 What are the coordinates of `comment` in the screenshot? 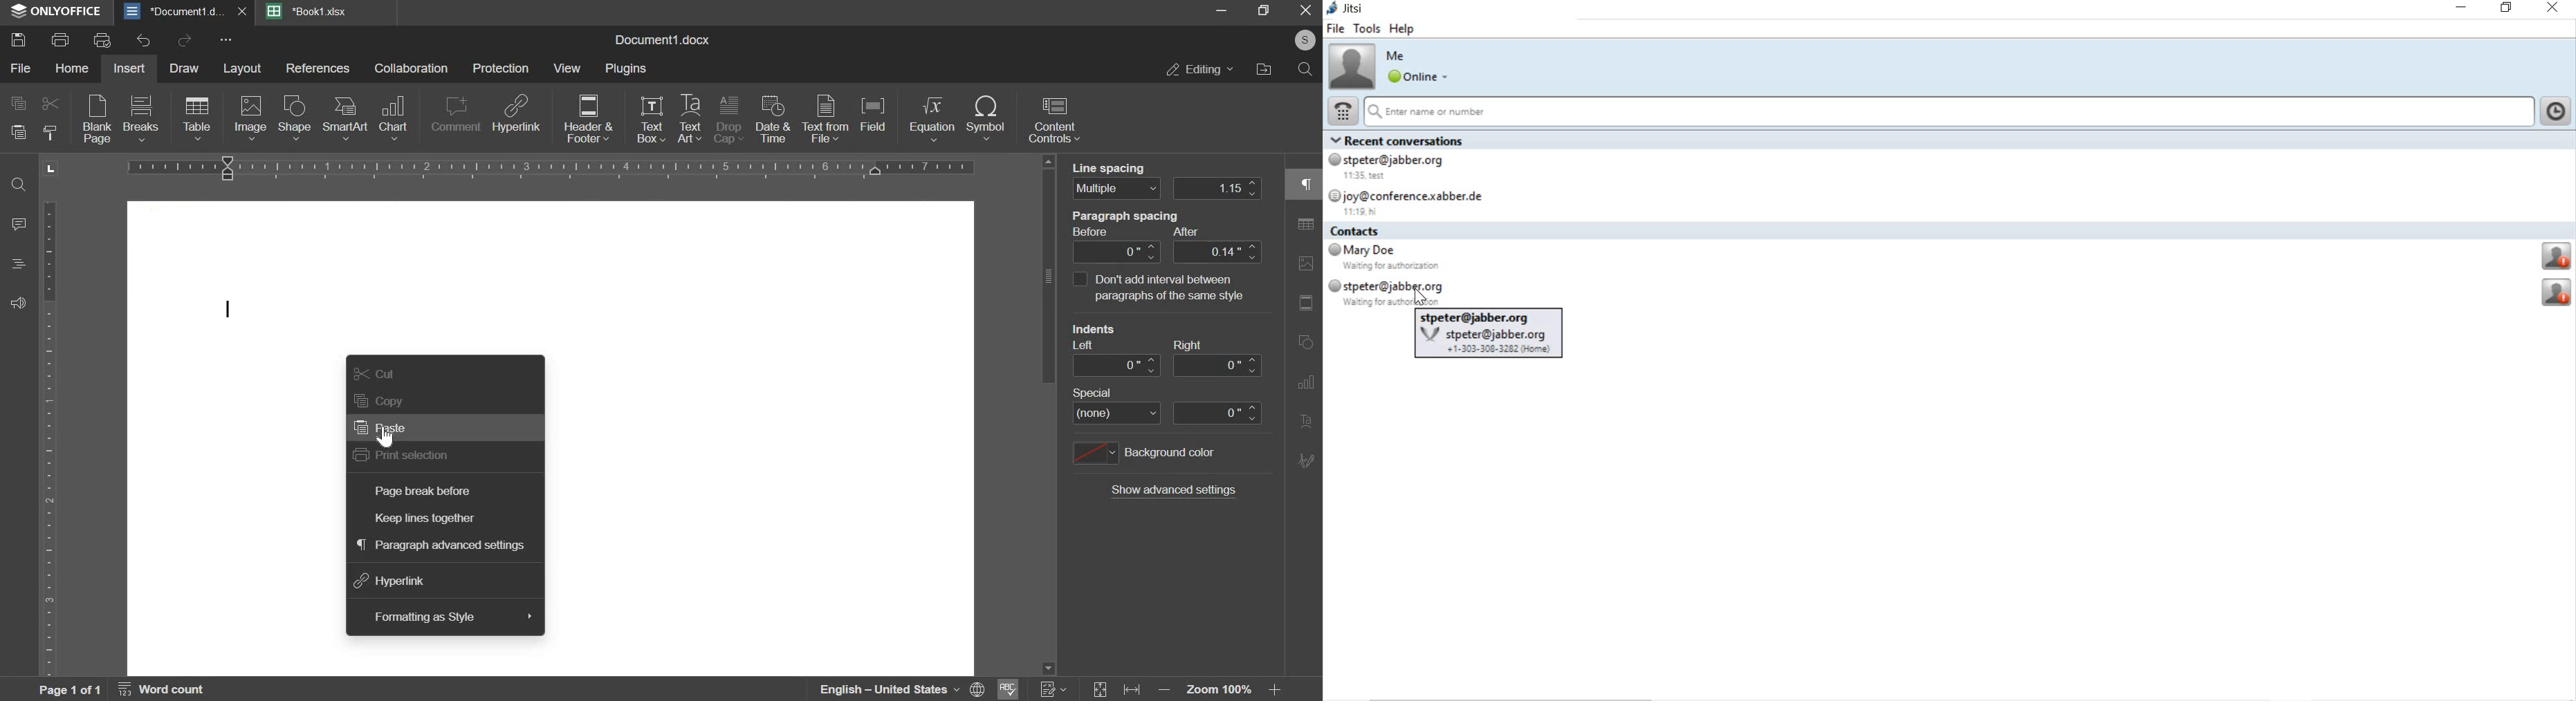 It's located at (21, 224).